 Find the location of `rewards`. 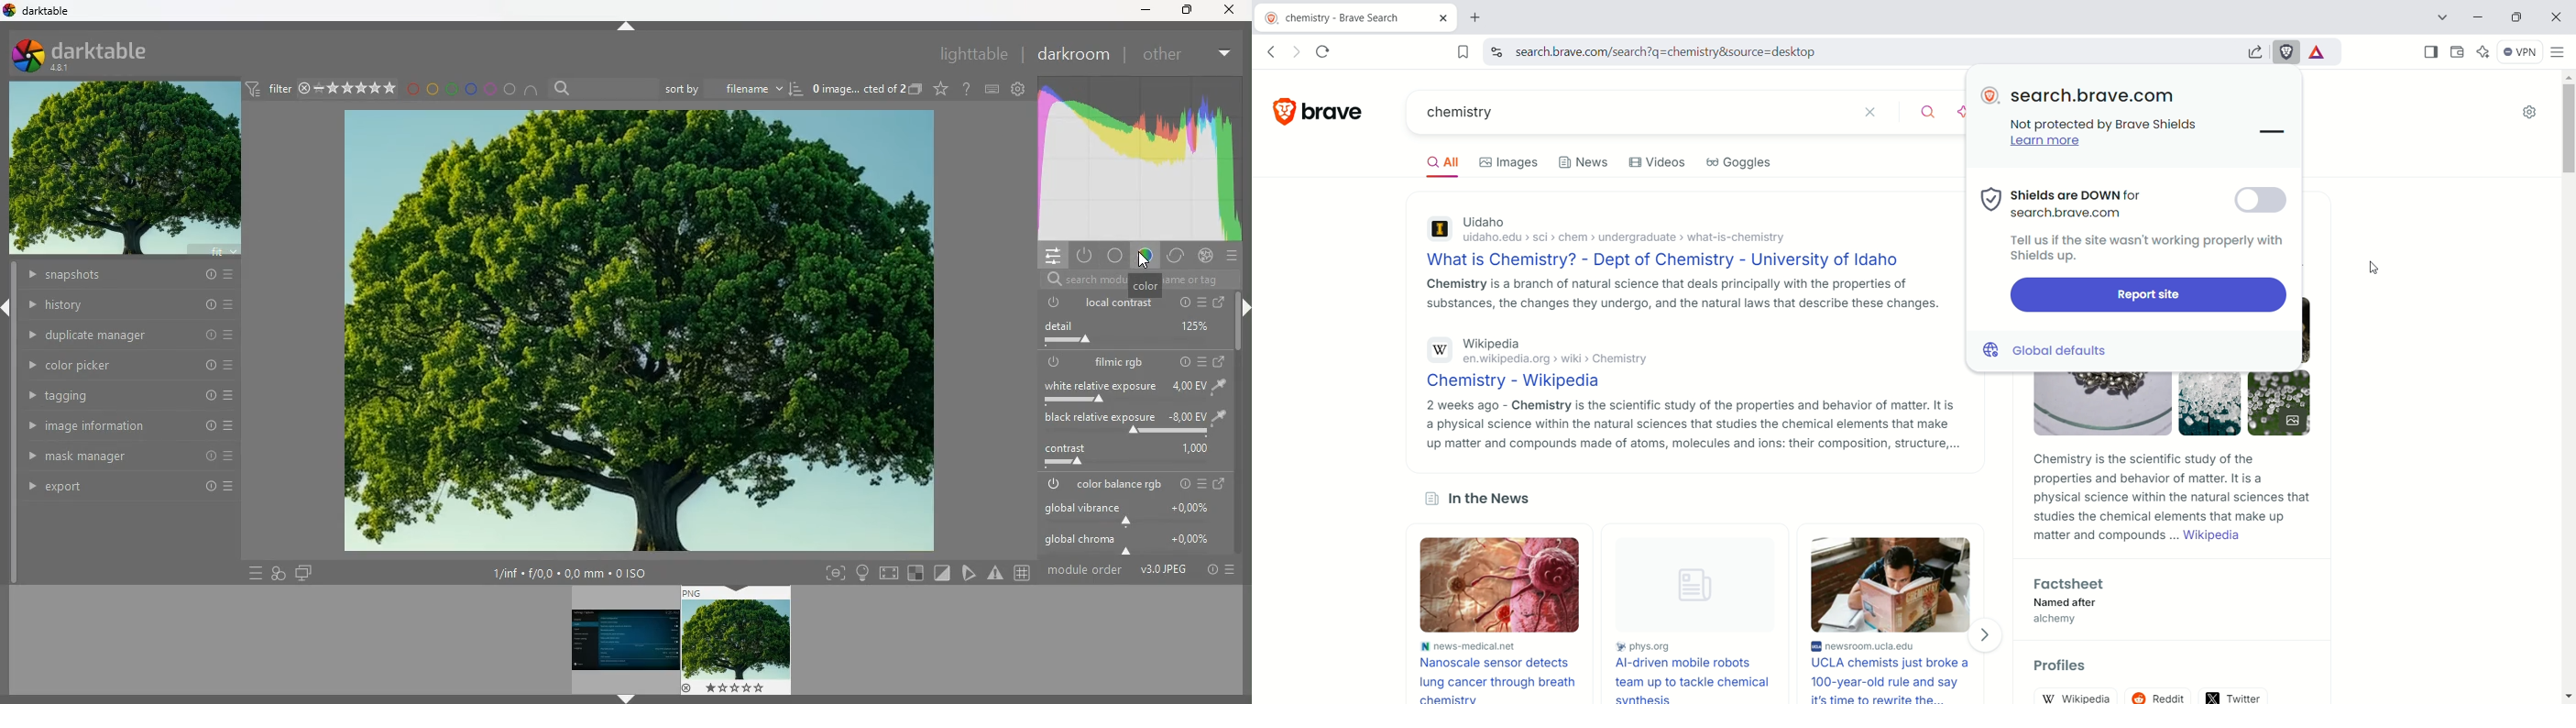

rewards is located at coordinates (2323, 51).